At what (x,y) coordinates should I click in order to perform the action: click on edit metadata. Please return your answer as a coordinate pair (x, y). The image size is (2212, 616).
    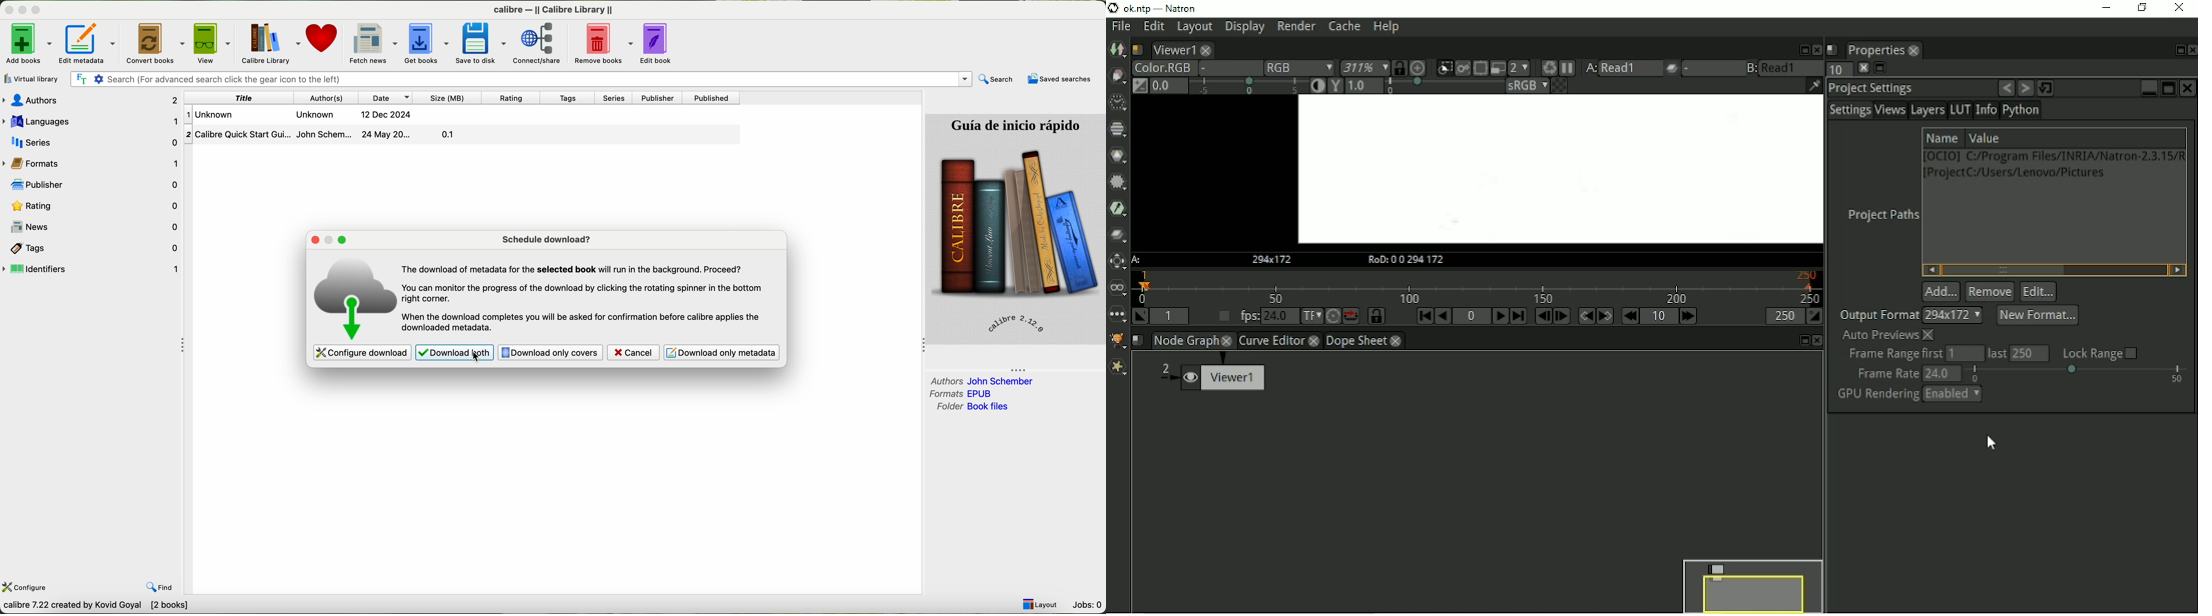
    Looking at the image, I should click on (91, 42).